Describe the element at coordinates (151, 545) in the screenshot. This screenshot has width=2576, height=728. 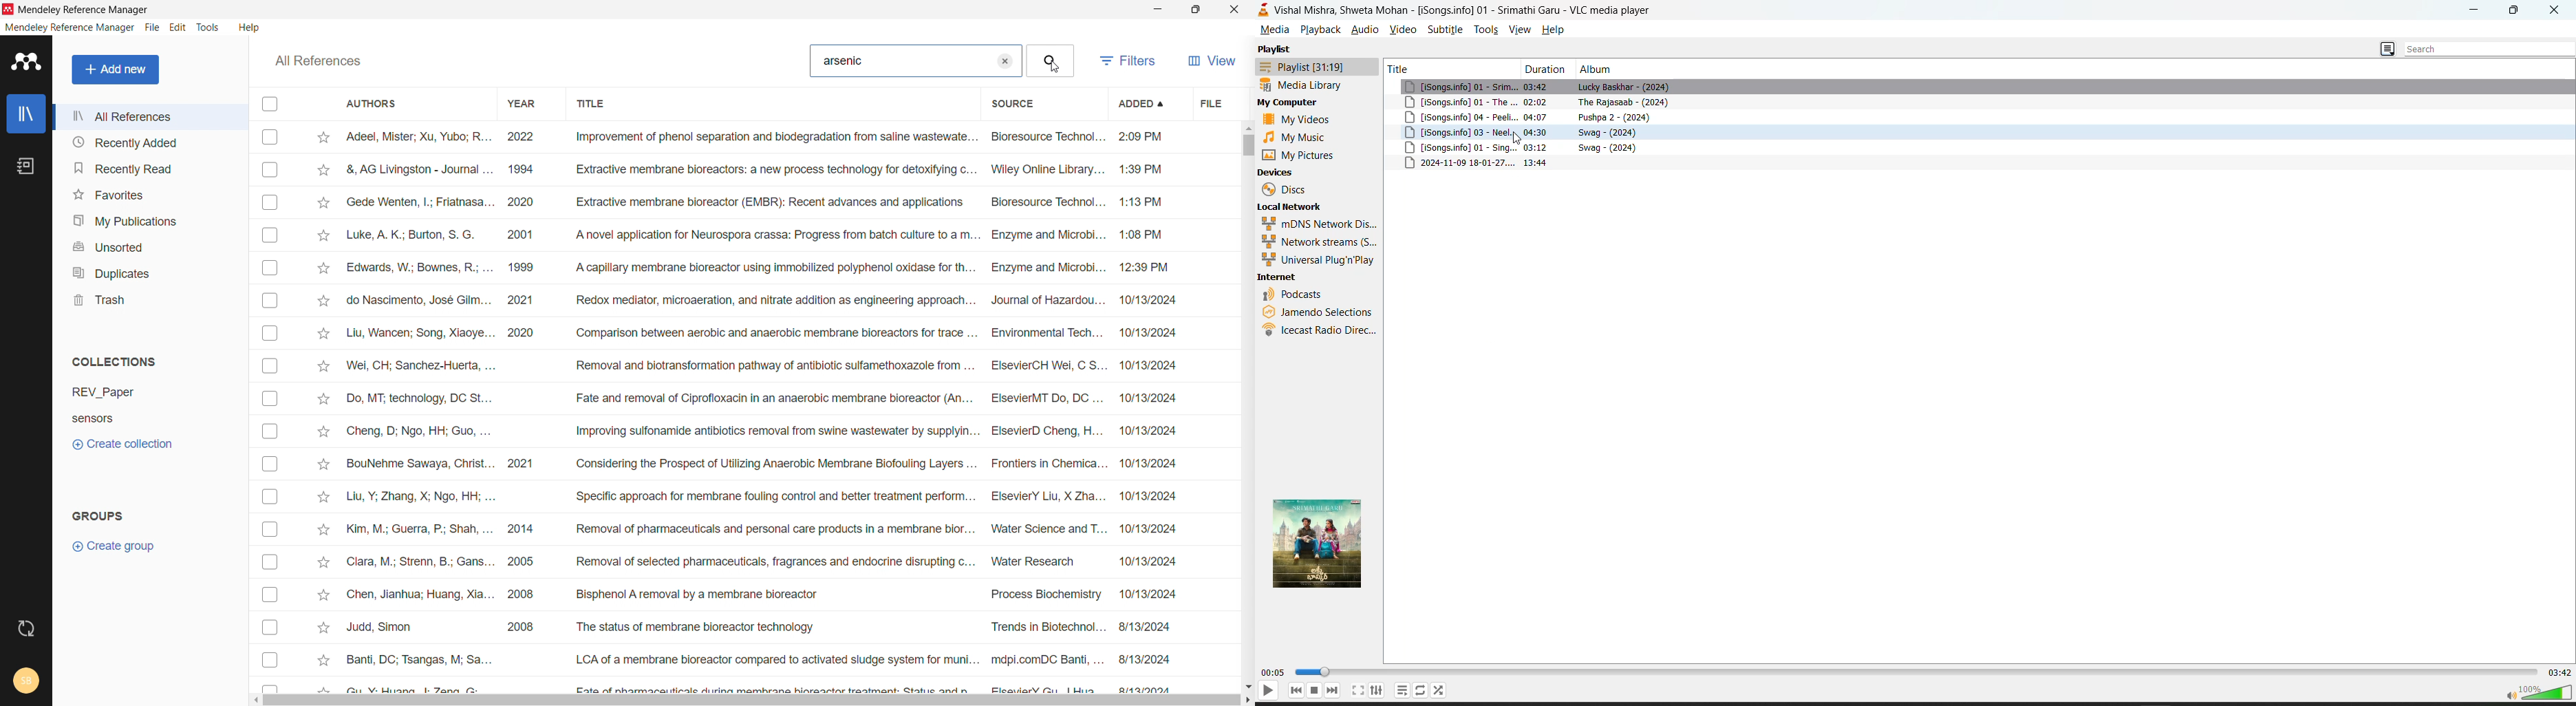
I see `create group` at that location.